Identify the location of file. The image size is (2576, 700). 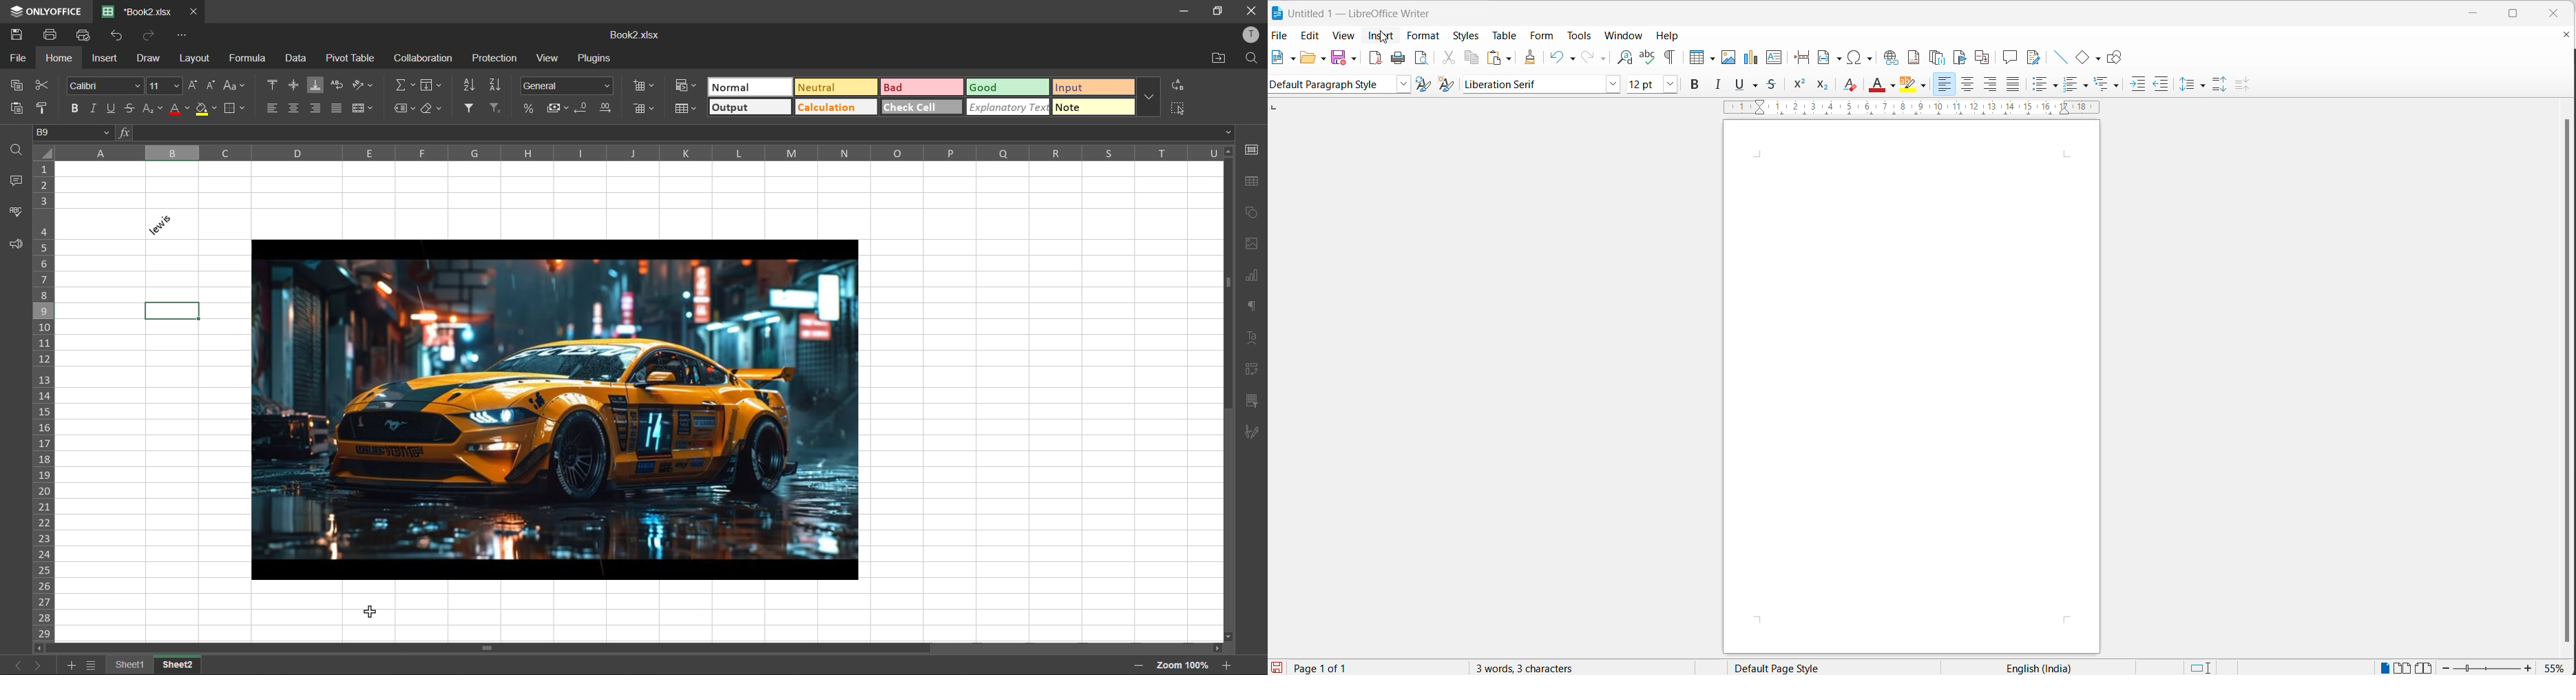
(1281, 34).